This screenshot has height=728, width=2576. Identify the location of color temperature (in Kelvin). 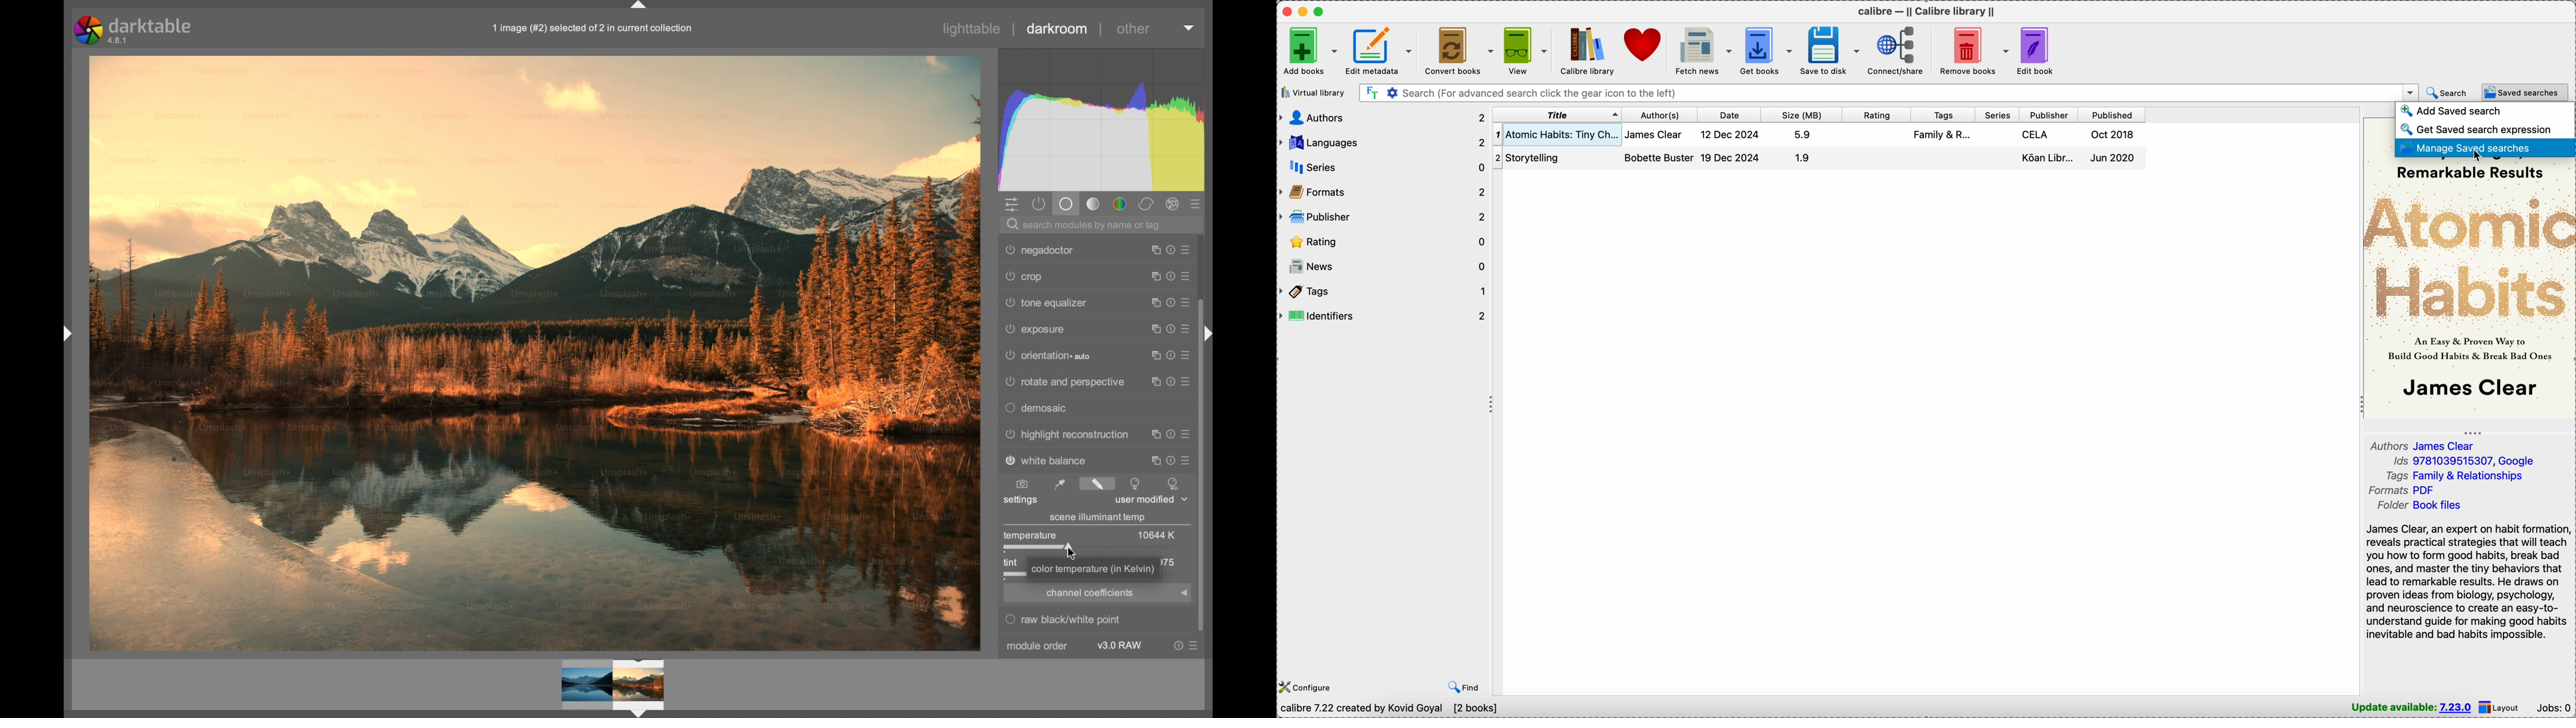
(1094, 568).